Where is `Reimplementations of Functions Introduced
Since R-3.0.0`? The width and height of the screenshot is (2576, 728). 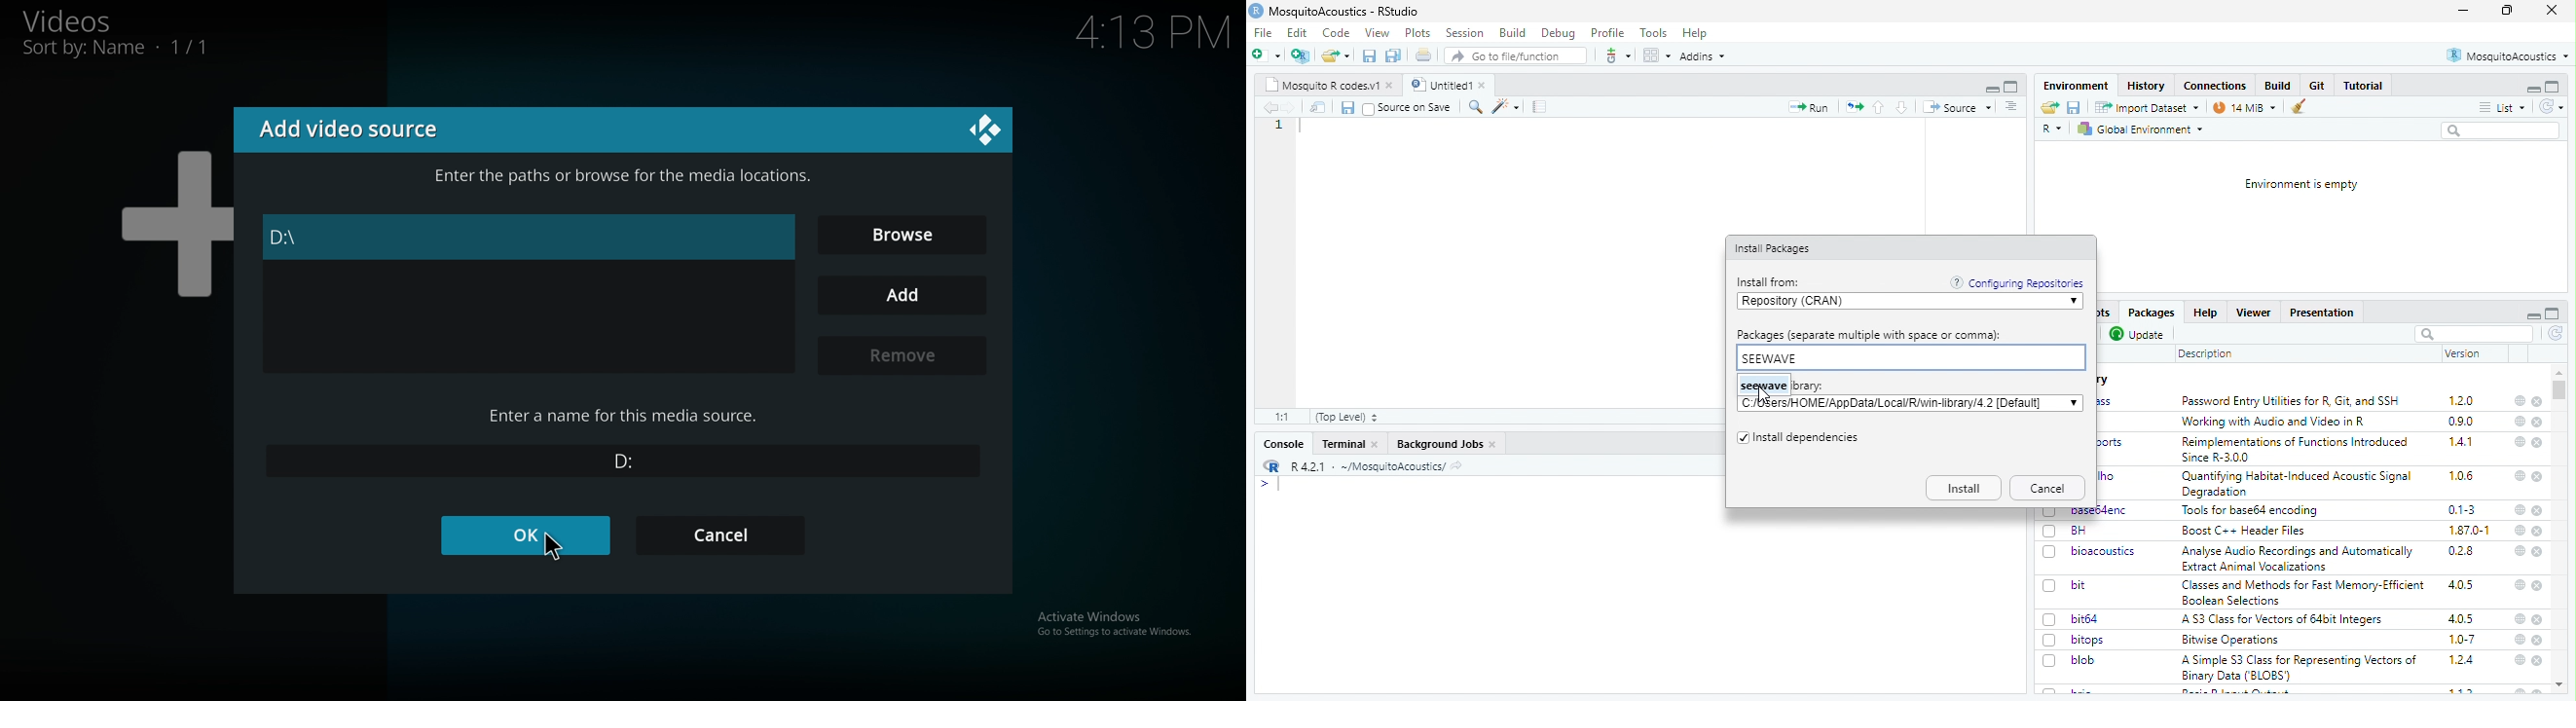
Reimplementations of Functions Introduced
Since R-3.0.0 is located at coordinates (2299, 450).